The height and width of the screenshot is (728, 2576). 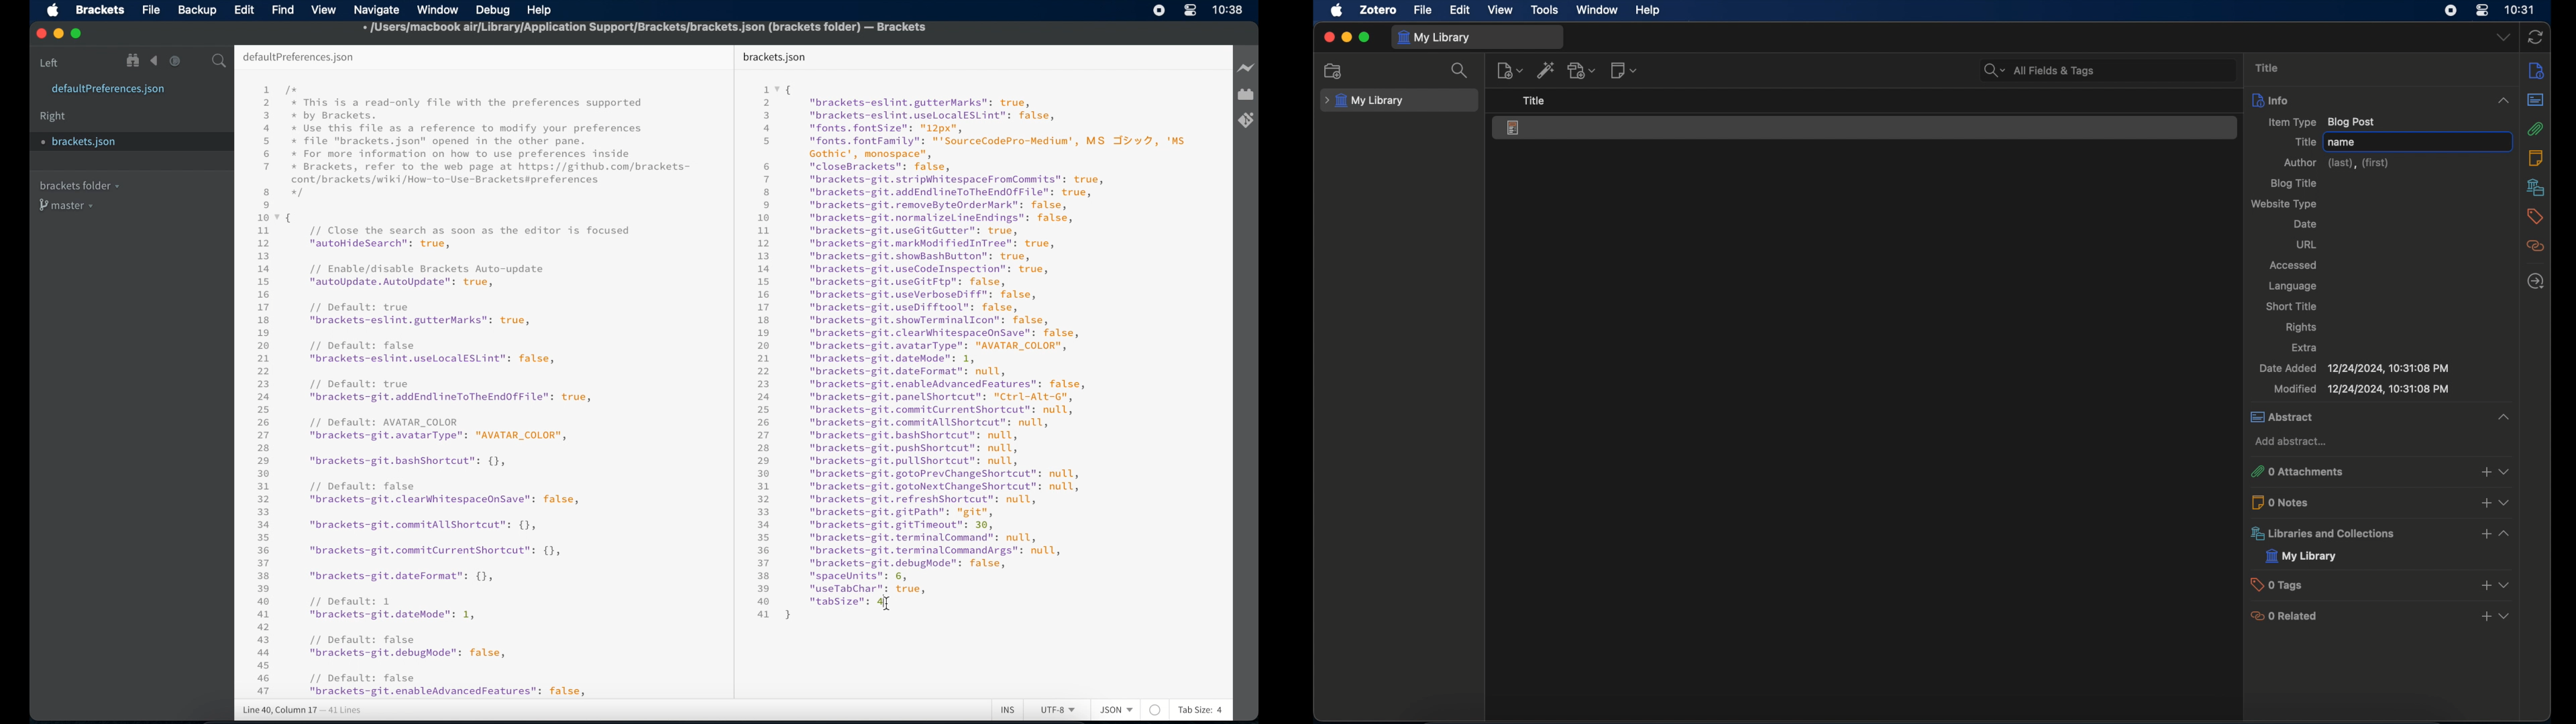 What do you see at coordinates (2451, 10) in the screenshot?
I see `screen recorder` at bounding box center [2451, 10].